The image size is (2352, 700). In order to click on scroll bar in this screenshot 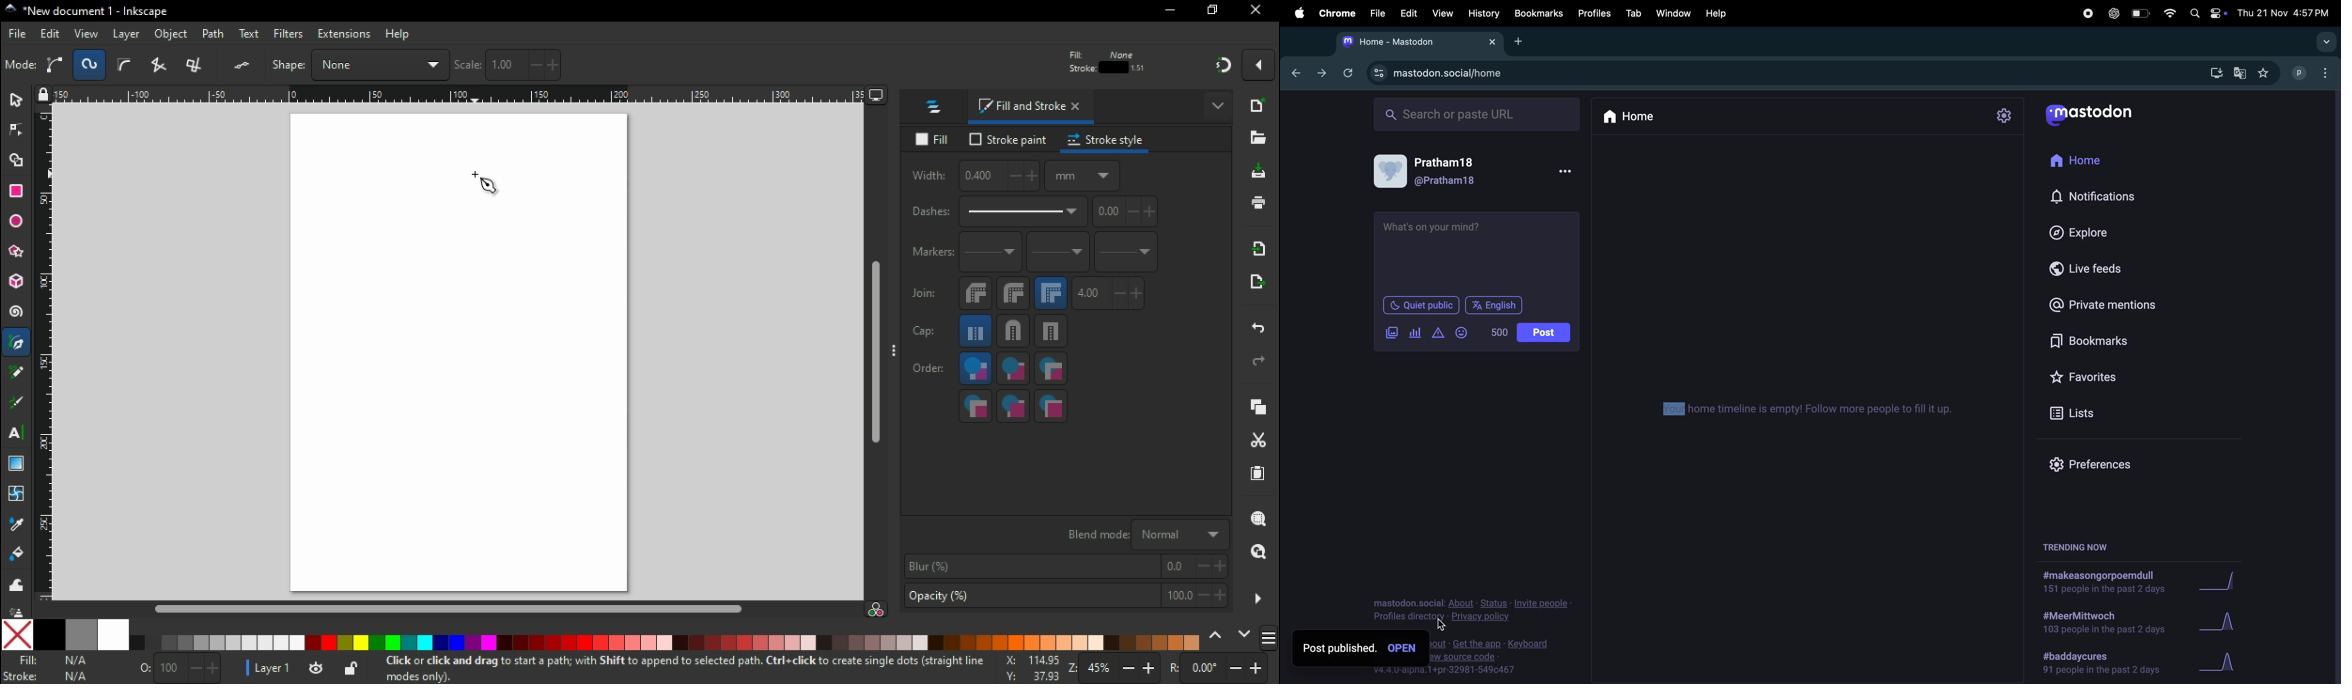, I will do `click(448, 607)`.